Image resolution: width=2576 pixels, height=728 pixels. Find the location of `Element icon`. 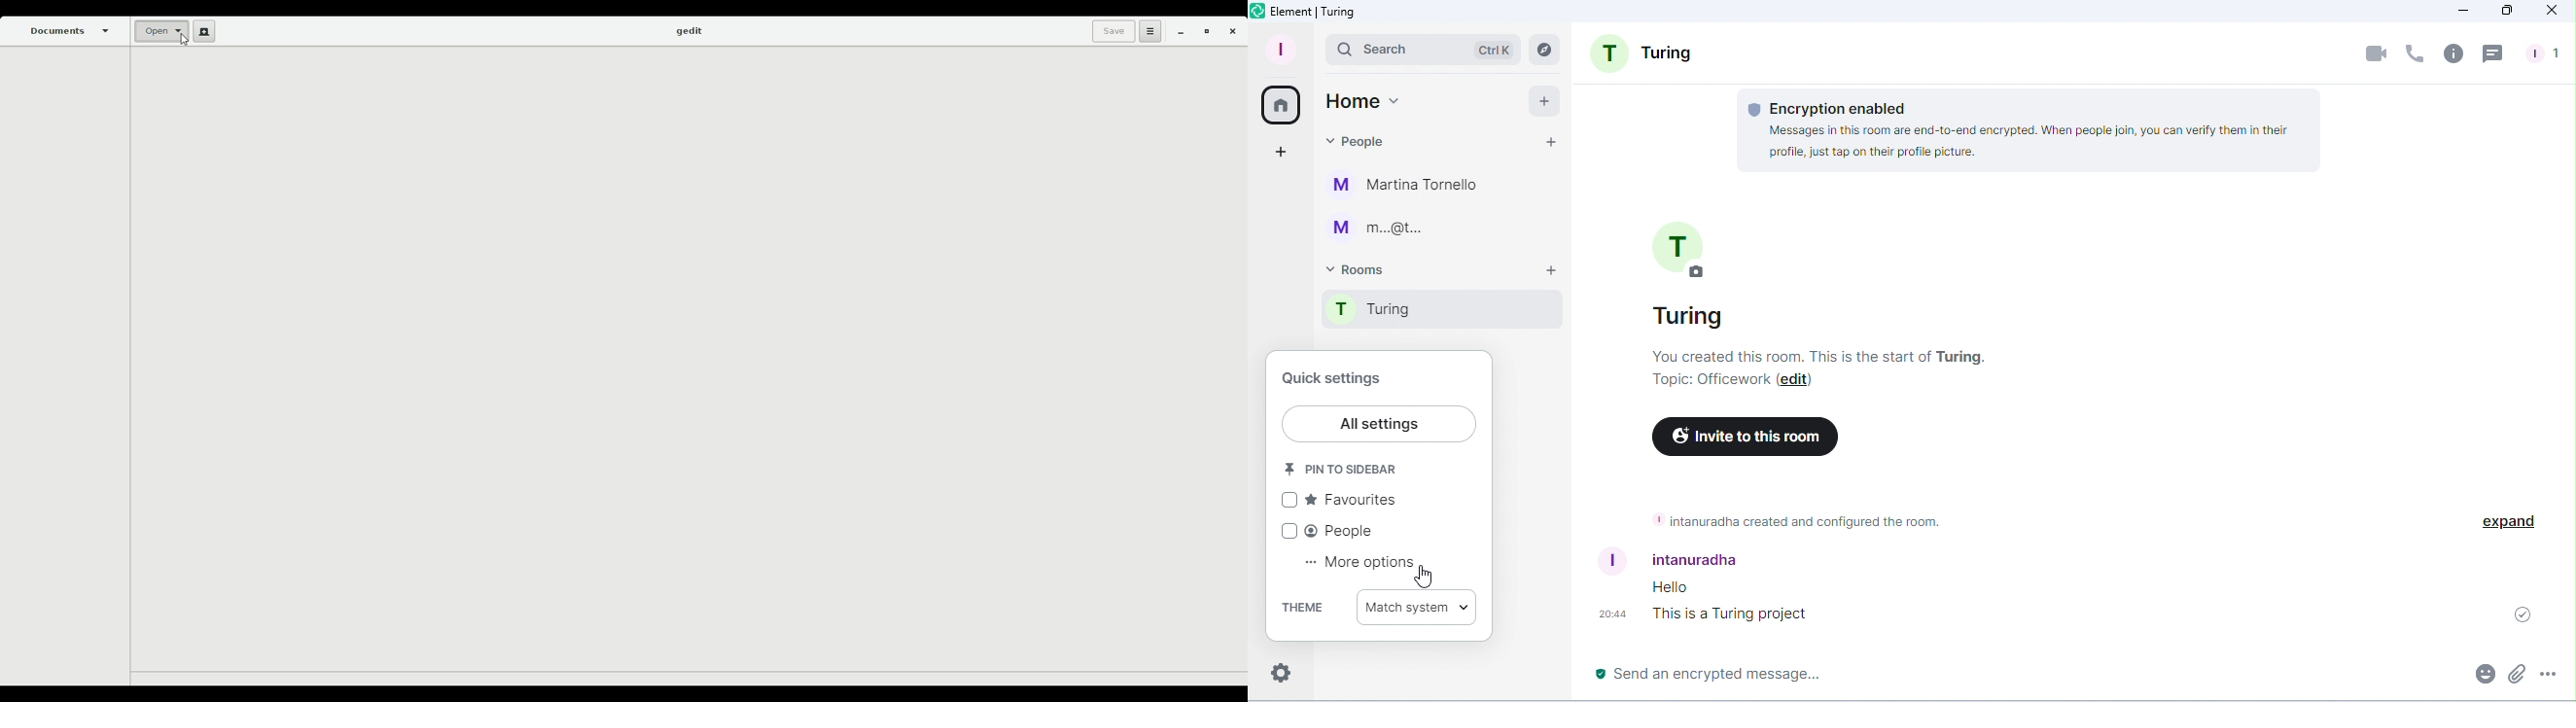

Element icon is located at coordinates (1309, 12).